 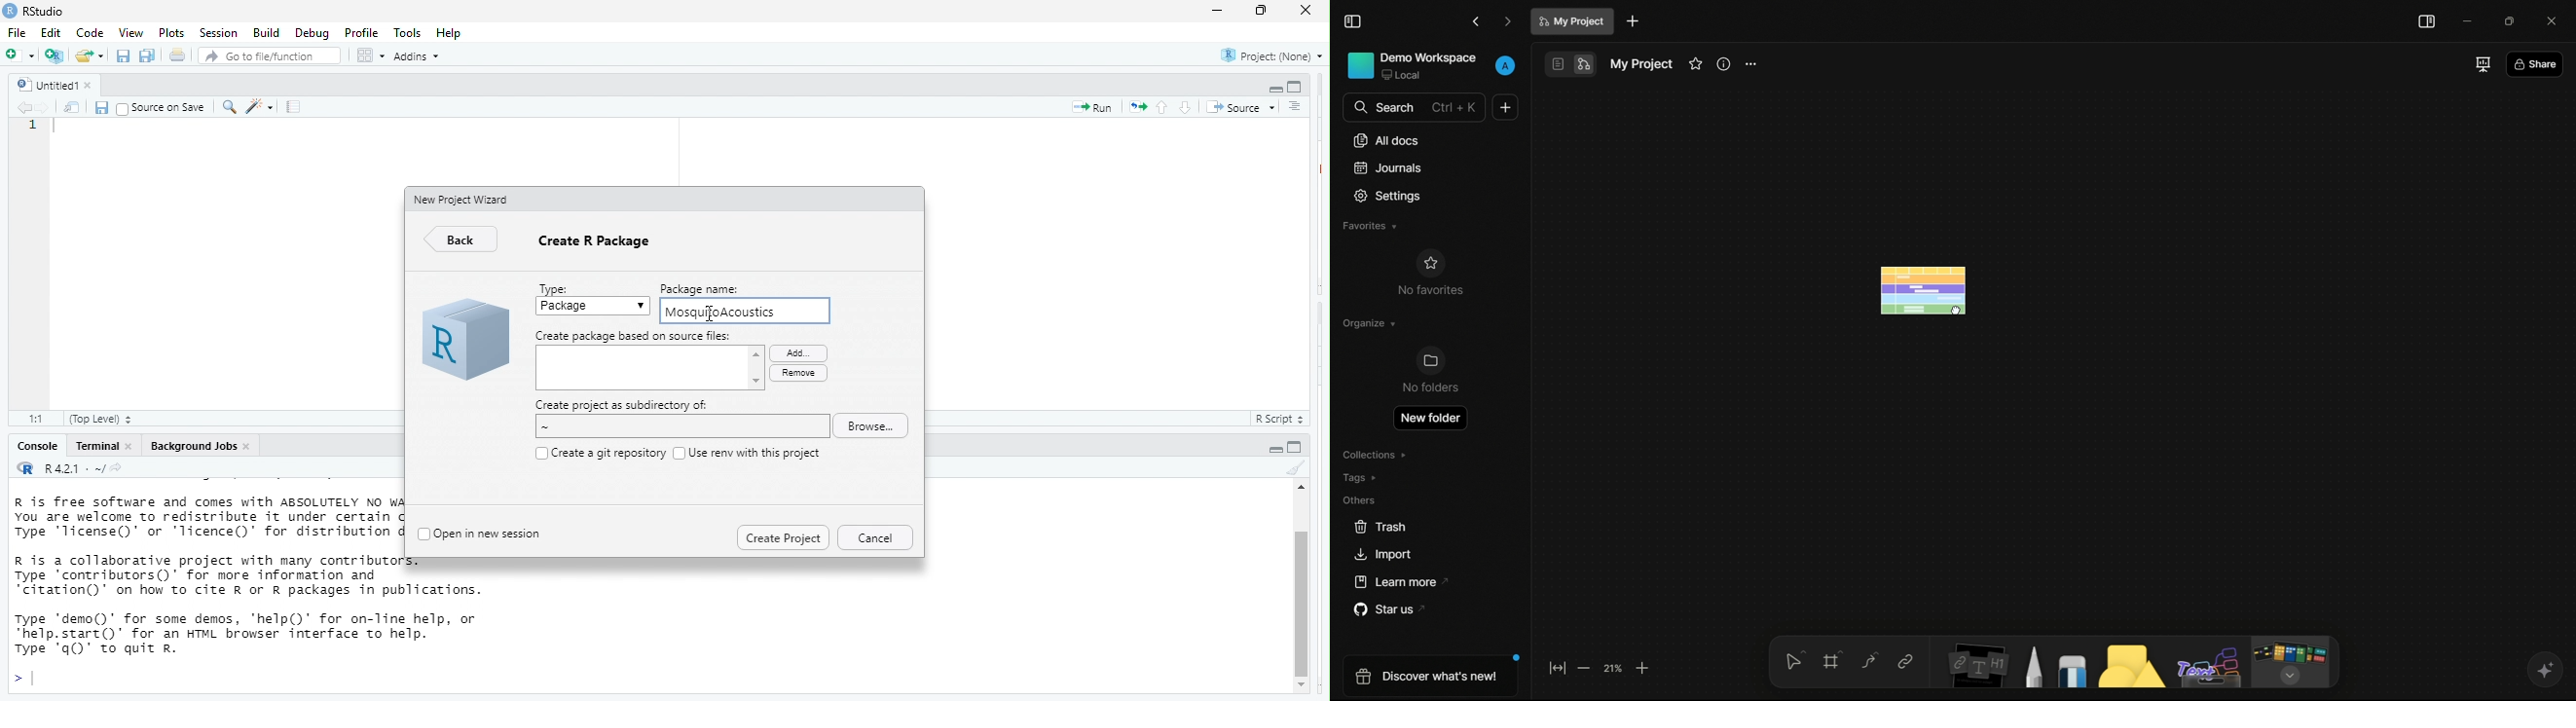 I want to click on go back to the previous source location, so click(x=25, y=108).